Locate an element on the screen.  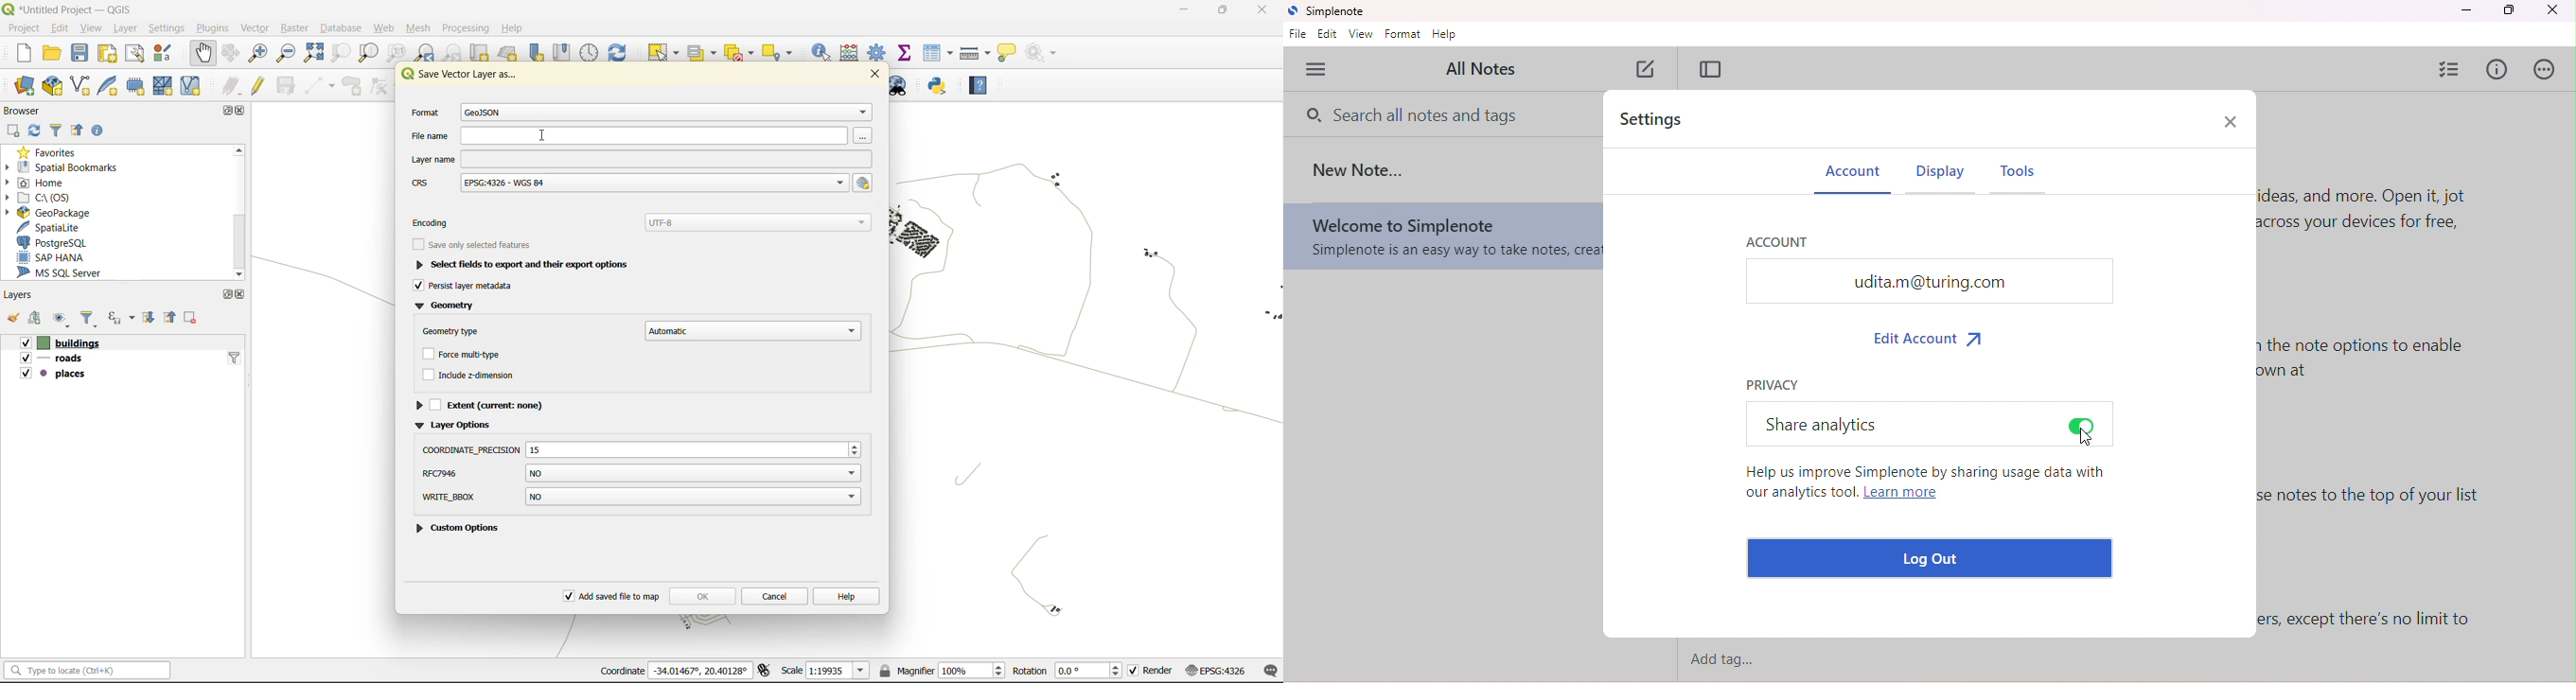
all notes is located at coordinates (1488, 68).